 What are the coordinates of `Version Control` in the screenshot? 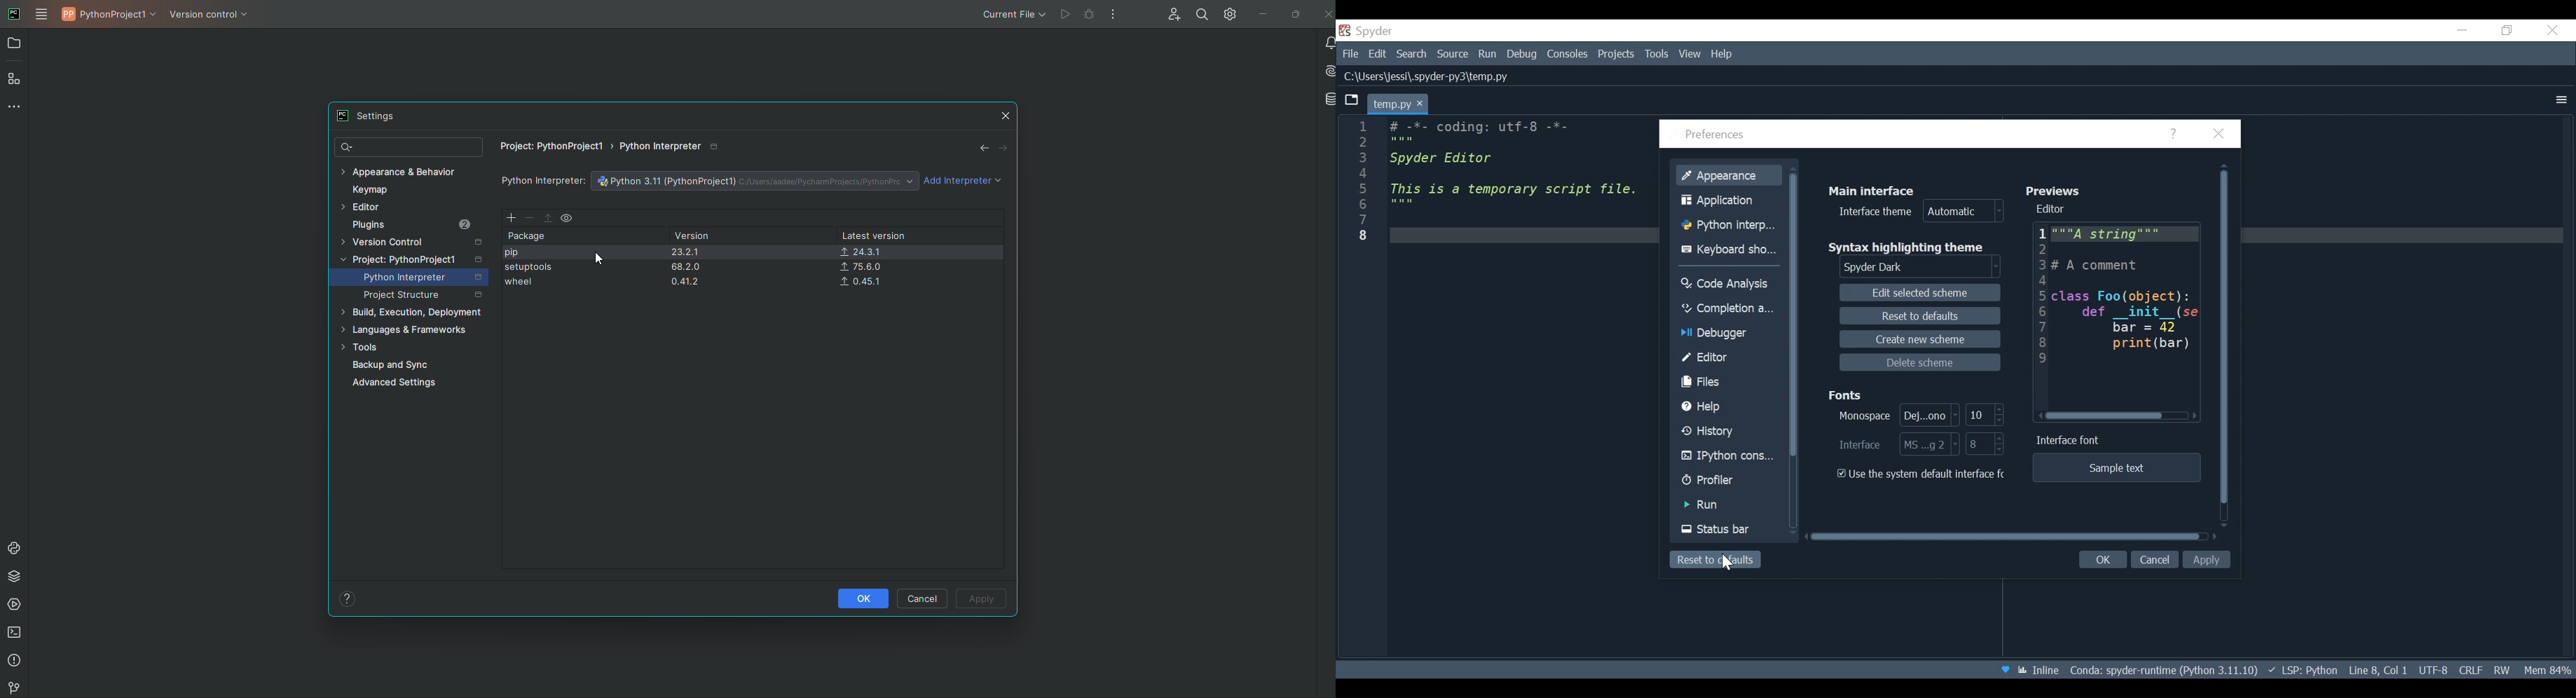 It's located at (417, 240).